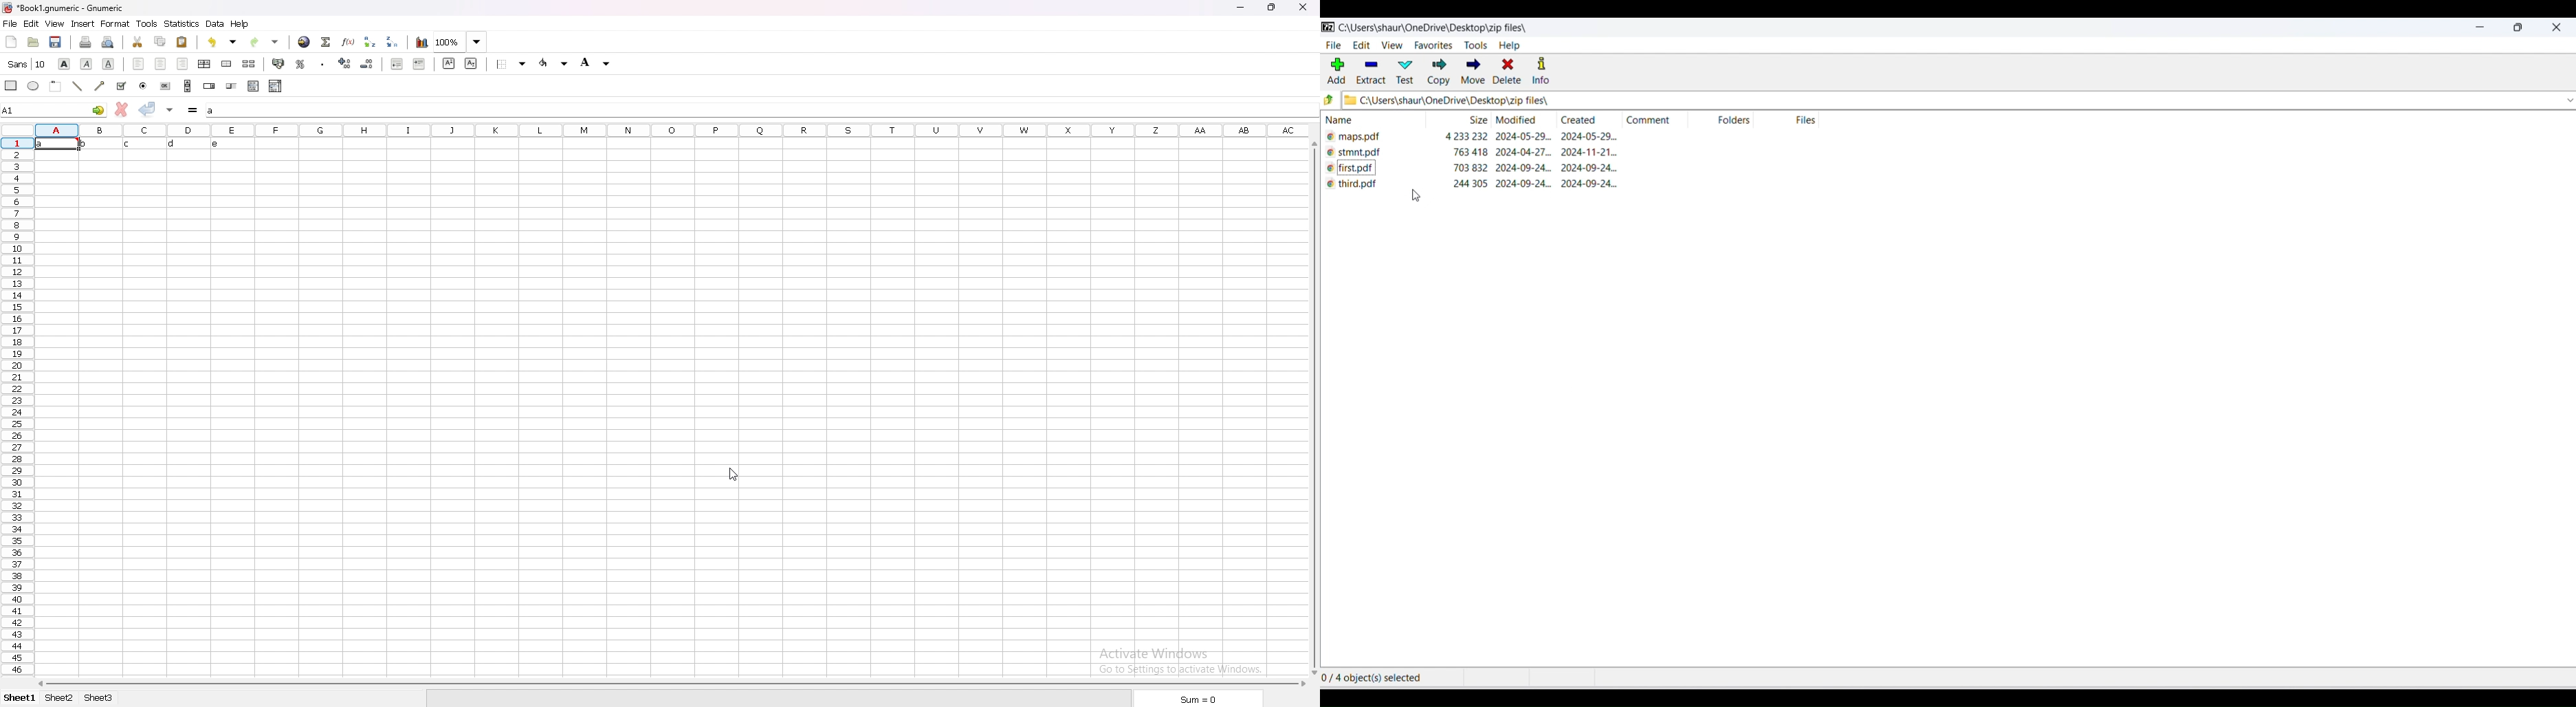 The width and height of the screenshot is (2576, 728). What do you see at coordinates (217, 23) in the screenshot?
I see `data` at bounding box center [217, 23].